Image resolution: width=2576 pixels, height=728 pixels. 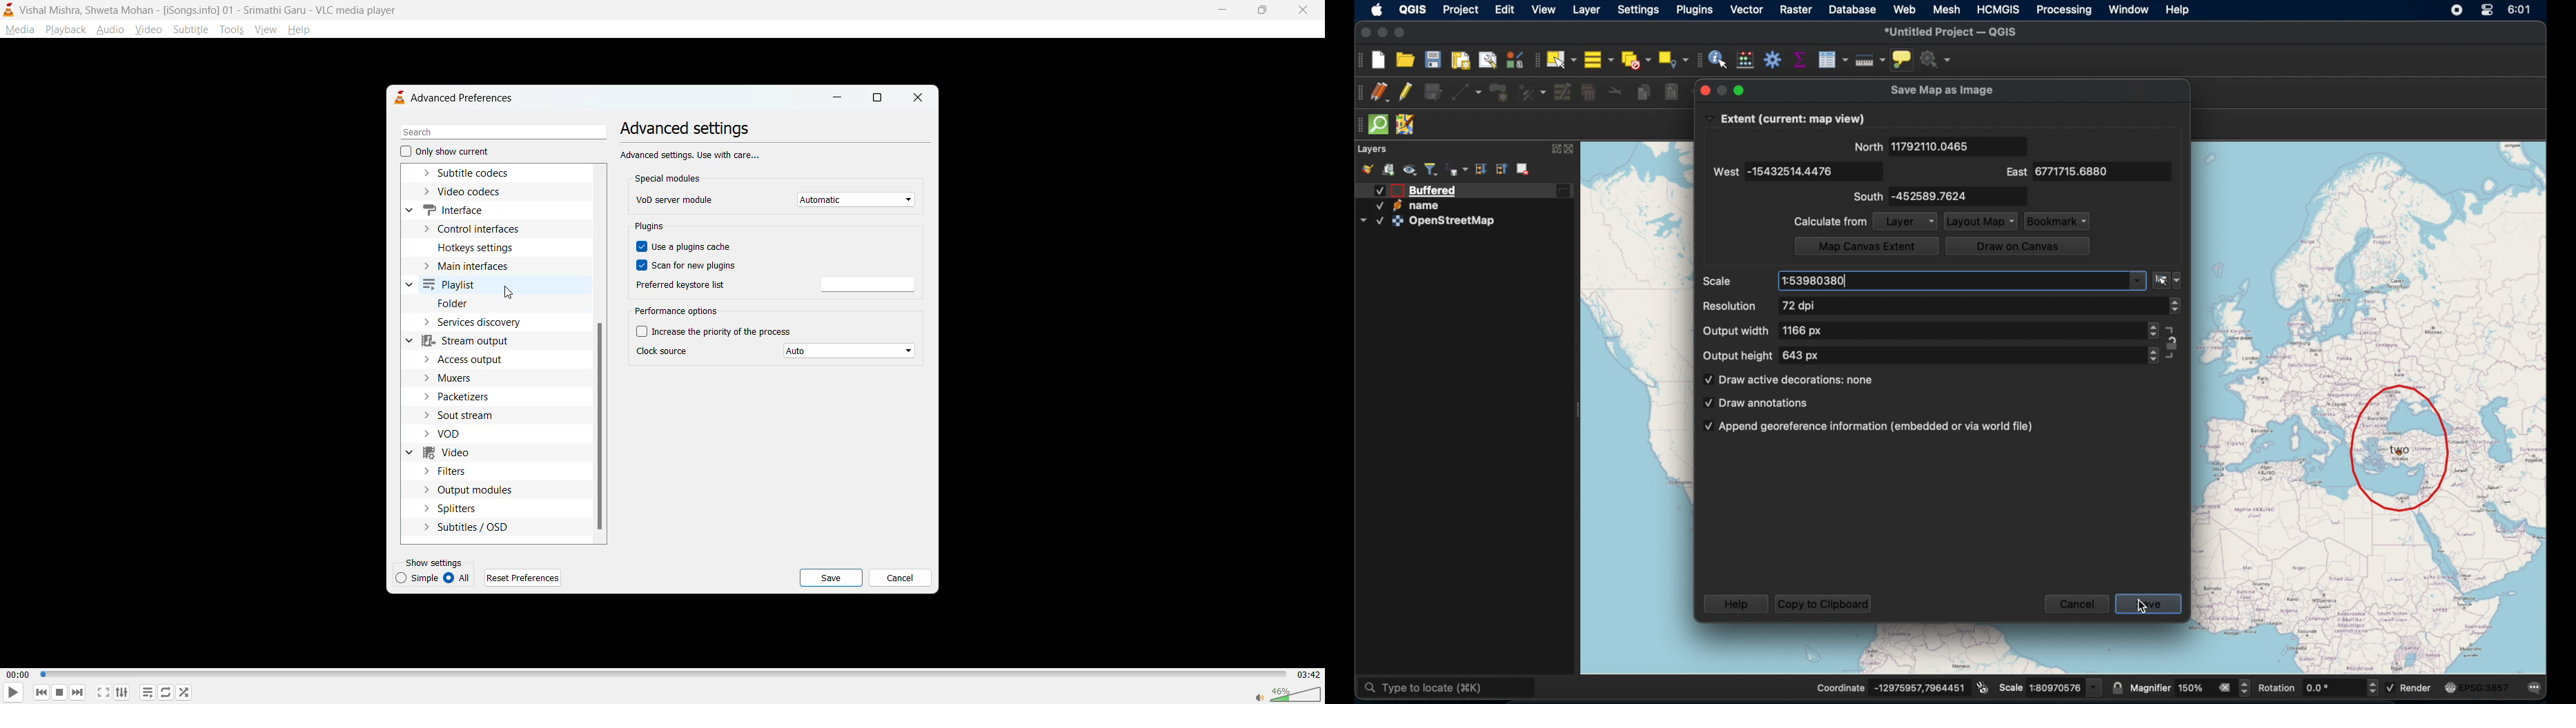 I want to click on dropdown, so click(x=1362, y=221).